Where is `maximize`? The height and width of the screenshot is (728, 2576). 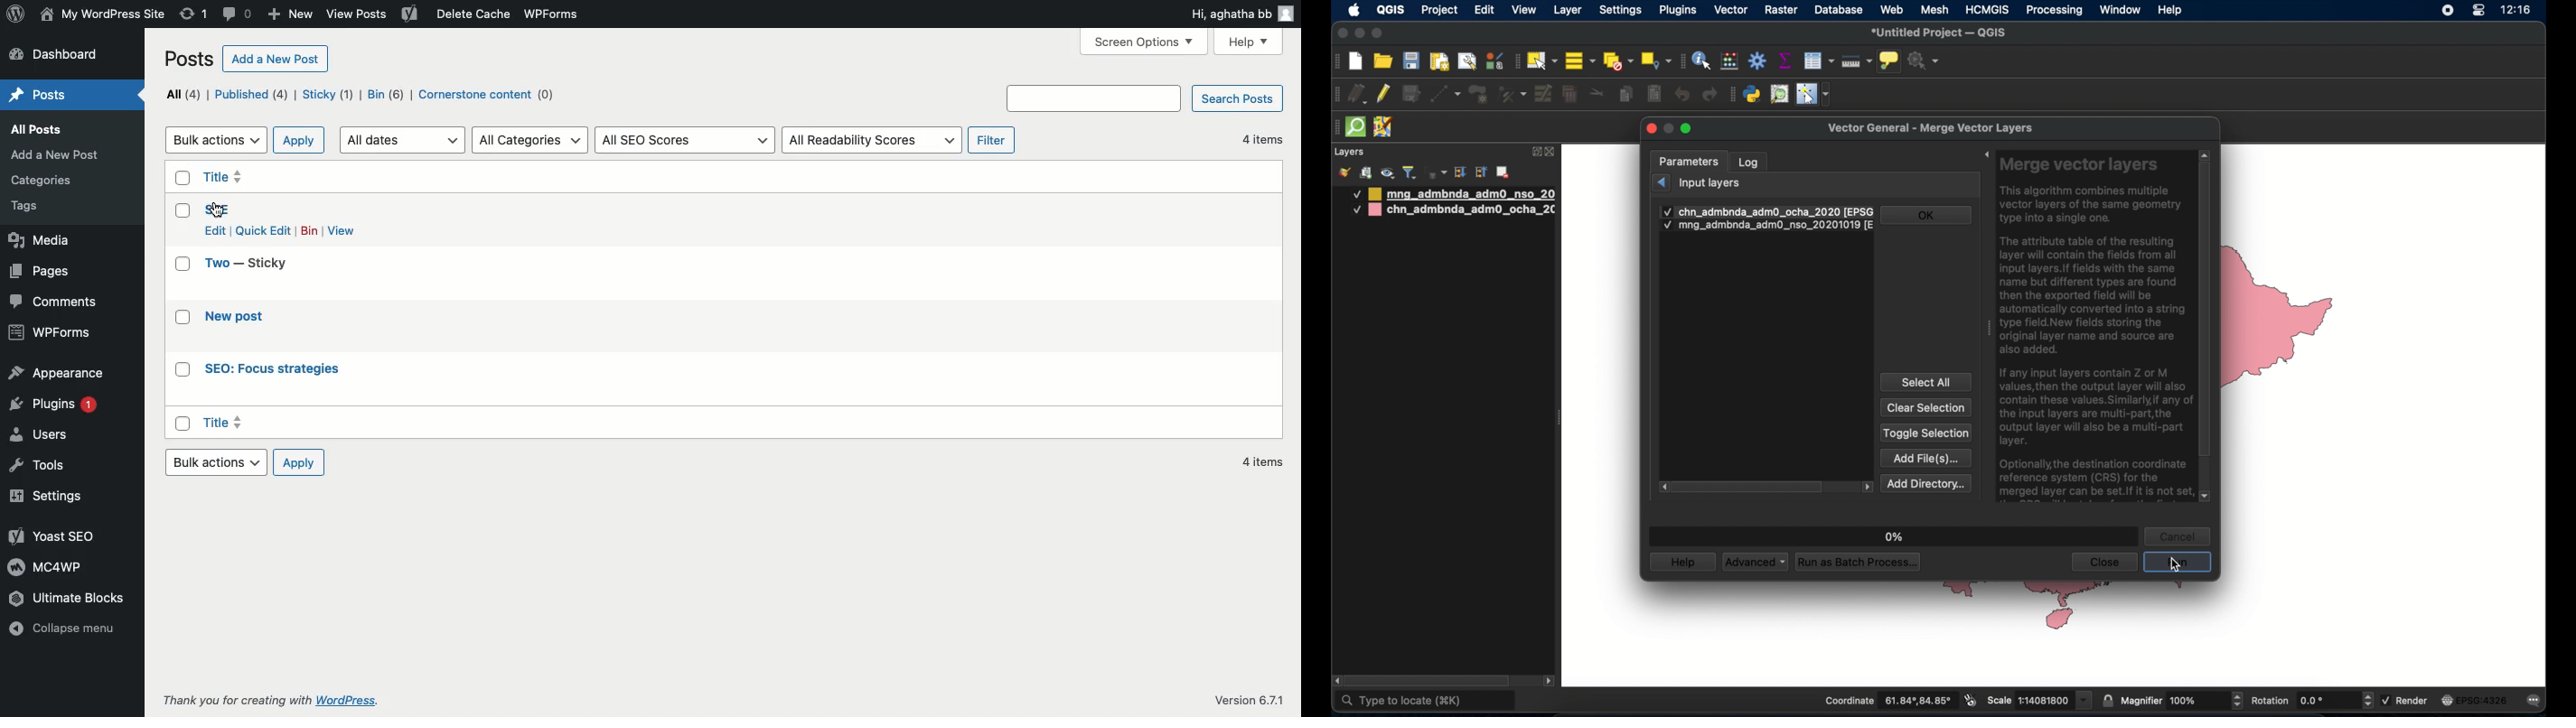 maximize is located at coordinates (1377, 34).